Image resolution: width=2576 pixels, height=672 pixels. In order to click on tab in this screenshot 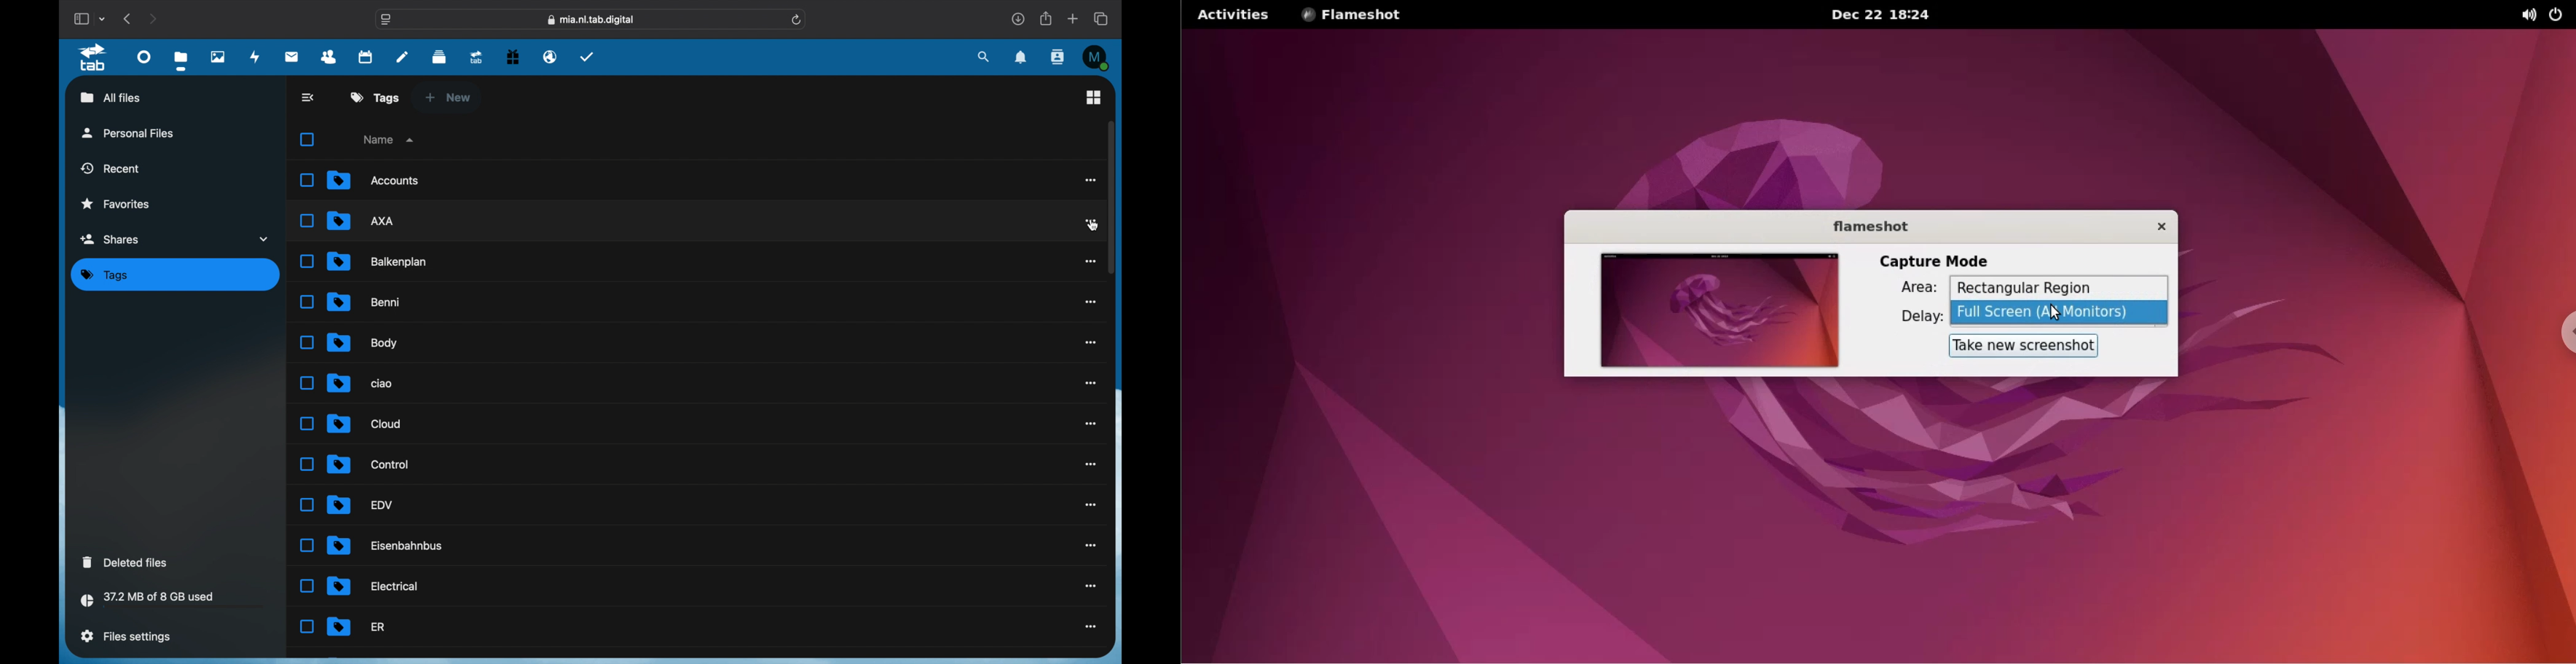, I will do `click(95, 58)`.